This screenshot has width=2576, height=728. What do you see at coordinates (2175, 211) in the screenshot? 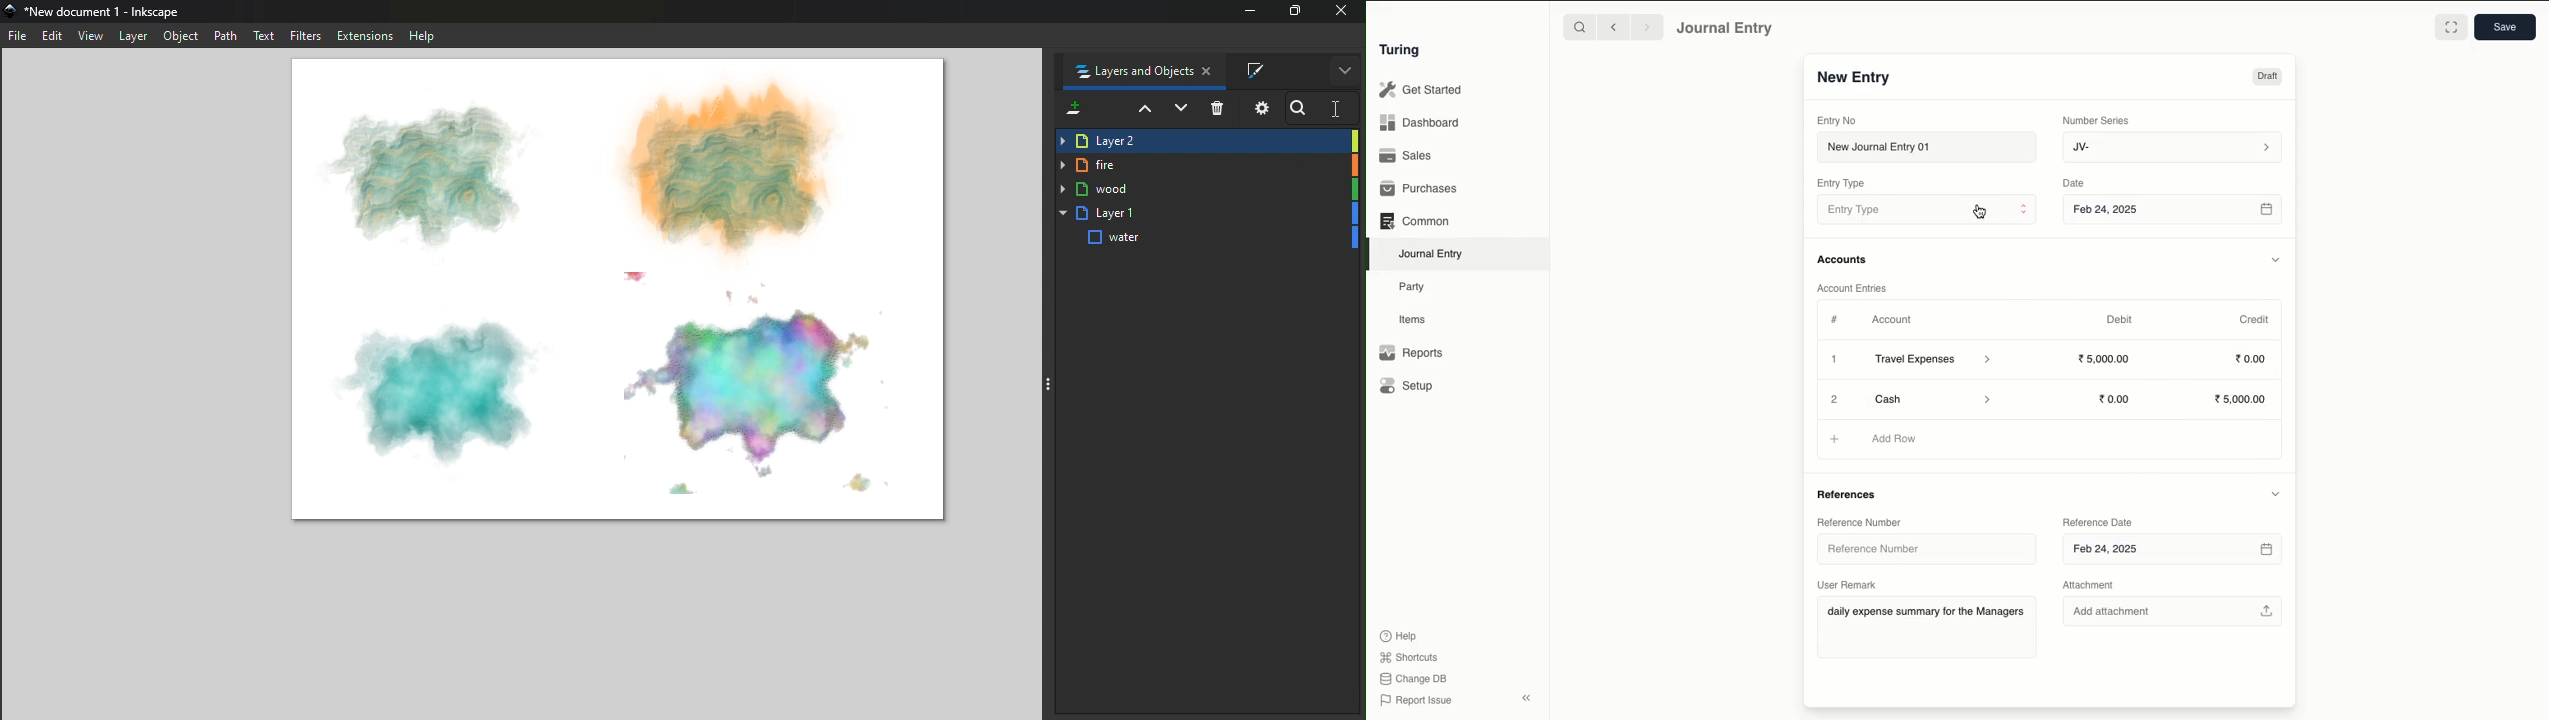
I see `Feb 24, 2025` at bounding box center [2175, 211].